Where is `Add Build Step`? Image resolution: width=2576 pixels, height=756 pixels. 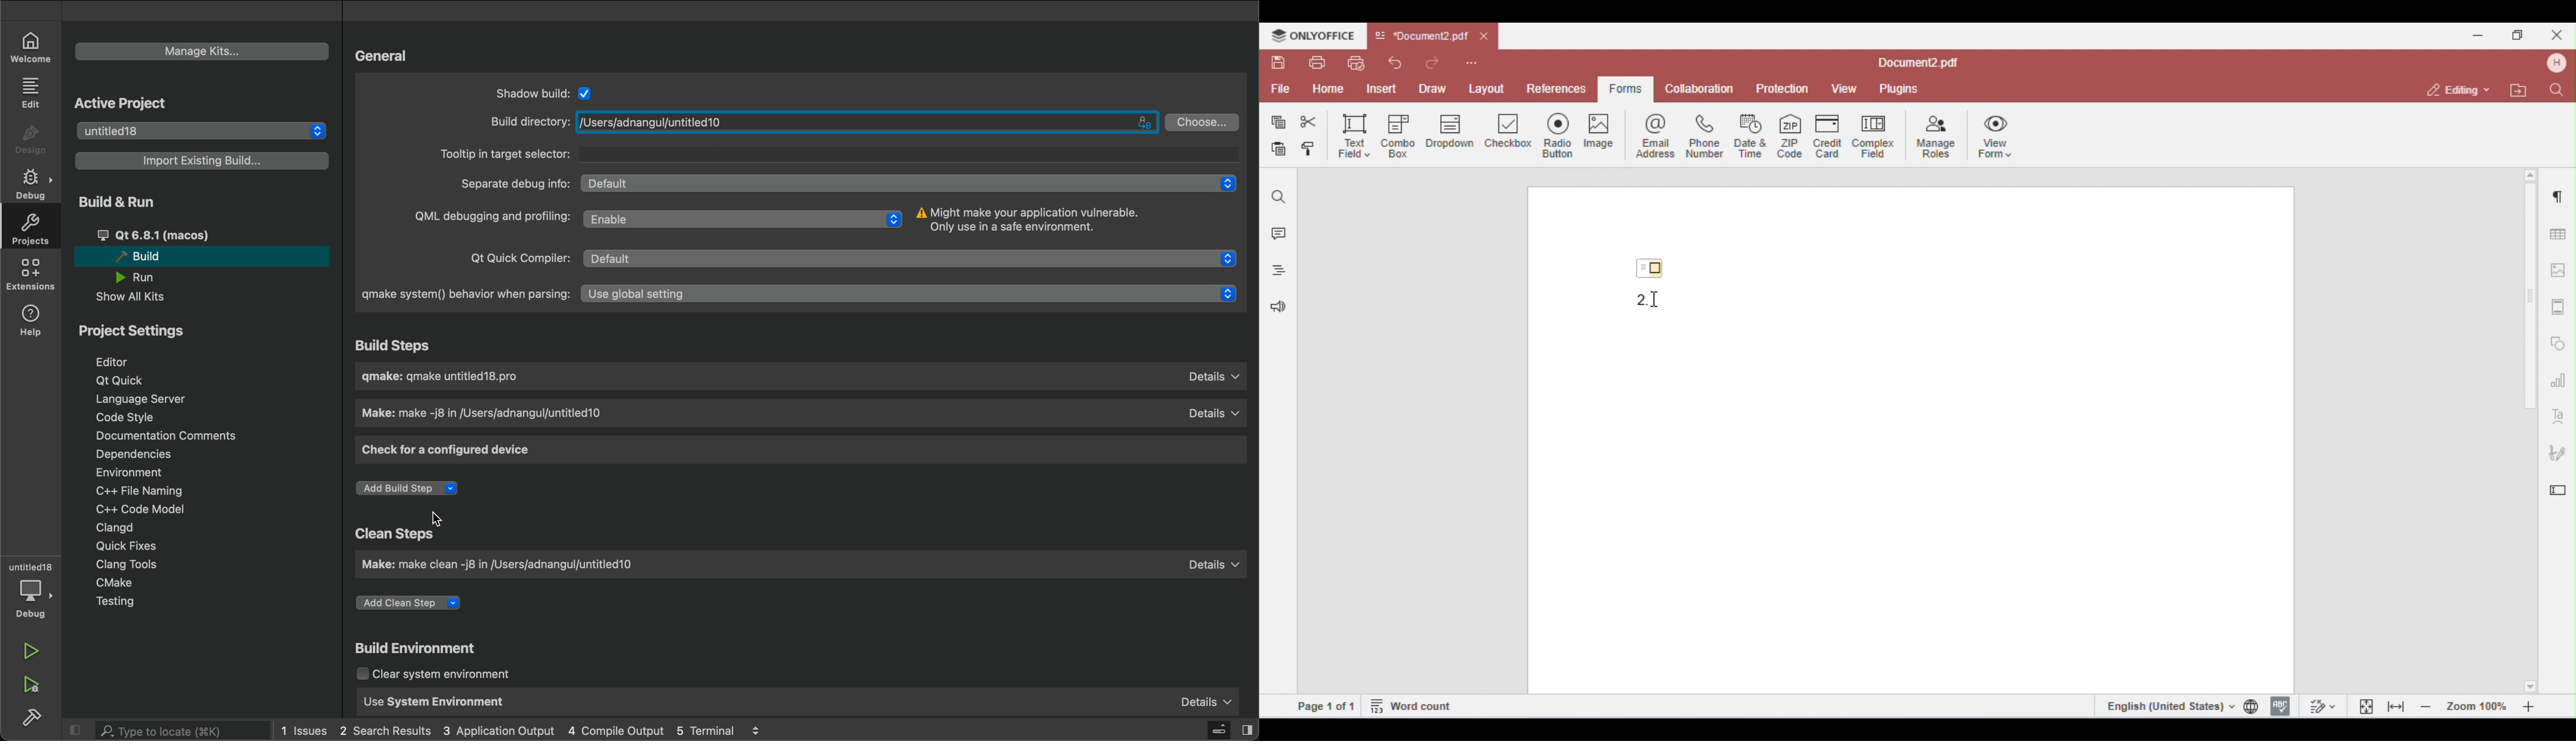
Add Build Step is located at coordinates (411, 489).